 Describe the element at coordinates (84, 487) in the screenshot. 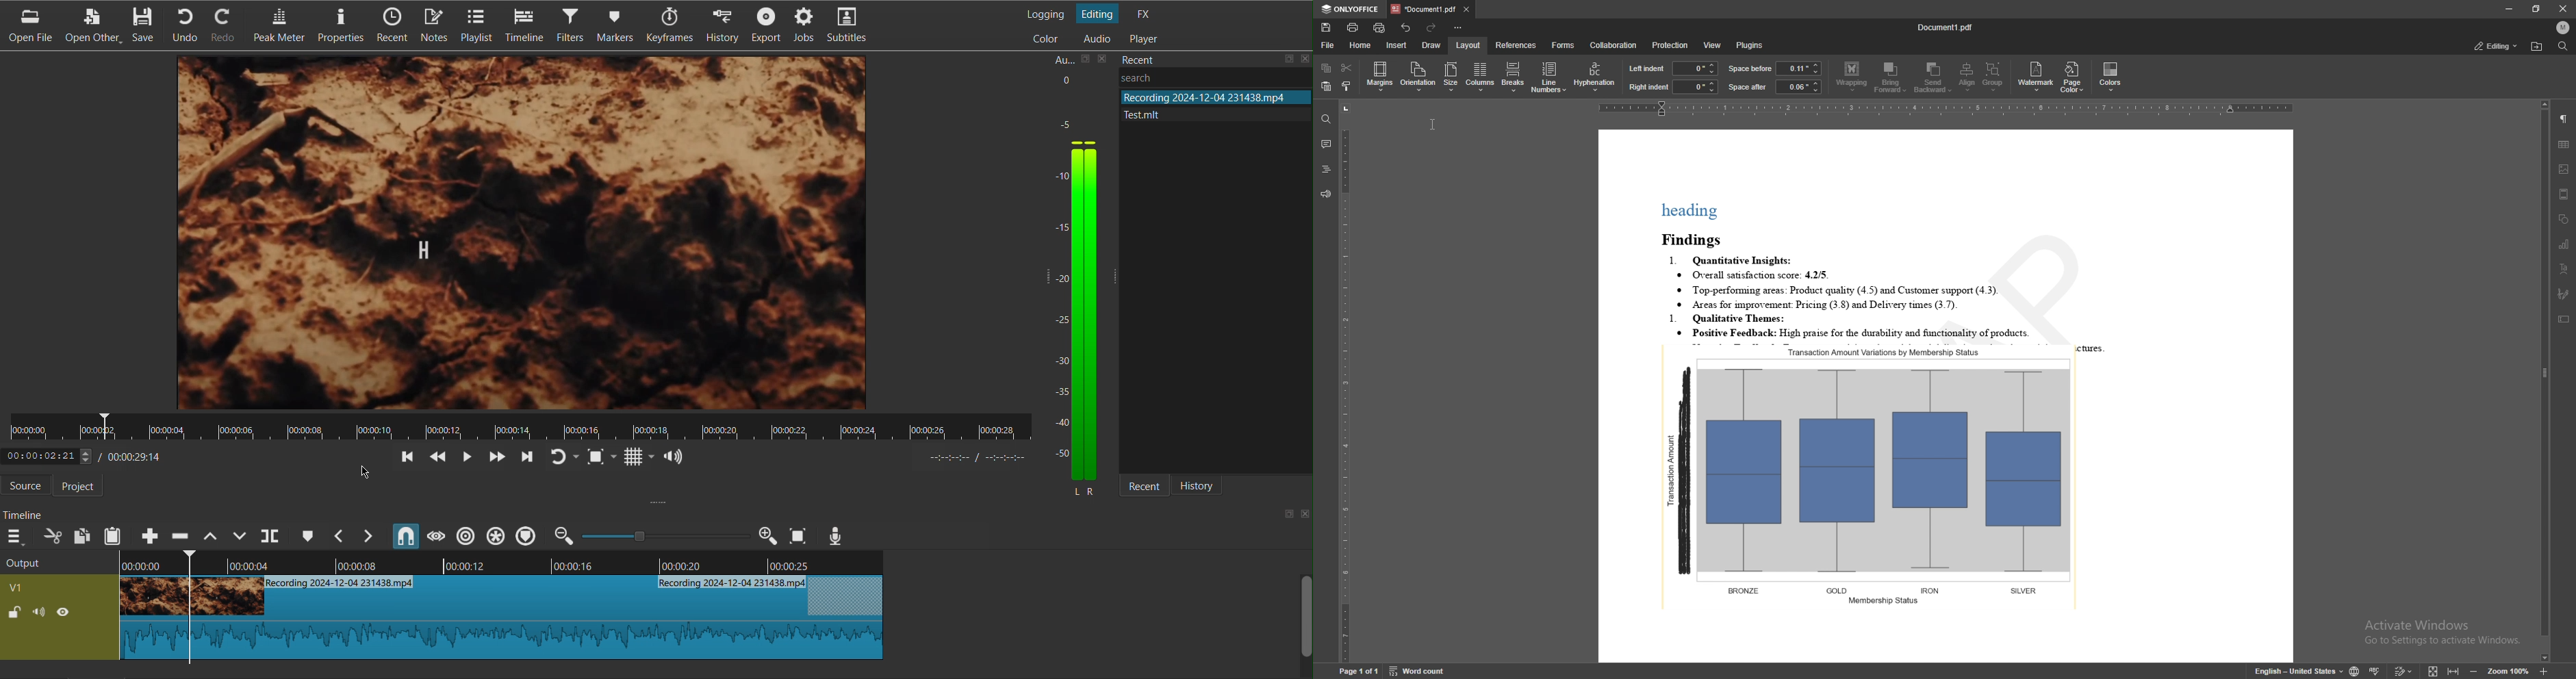

I see `Project` at that location.